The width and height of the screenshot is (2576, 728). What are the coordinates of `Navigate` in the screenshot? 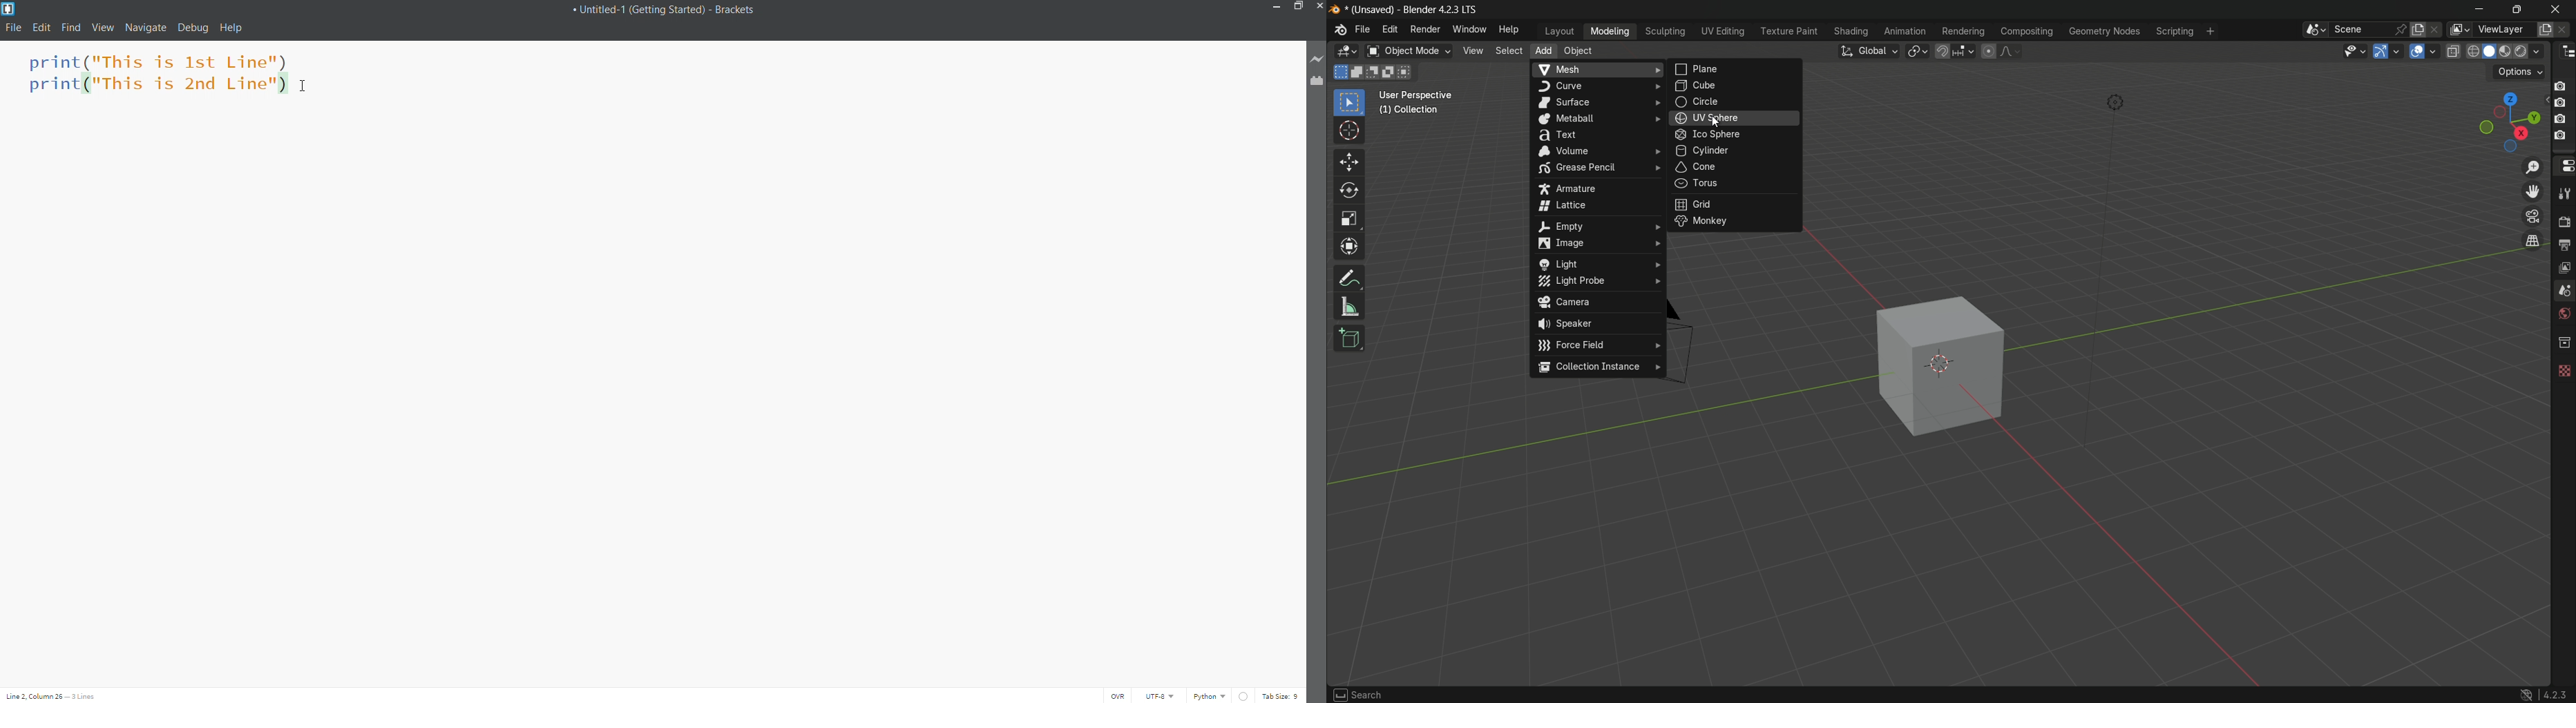 It's located at (148, 28).